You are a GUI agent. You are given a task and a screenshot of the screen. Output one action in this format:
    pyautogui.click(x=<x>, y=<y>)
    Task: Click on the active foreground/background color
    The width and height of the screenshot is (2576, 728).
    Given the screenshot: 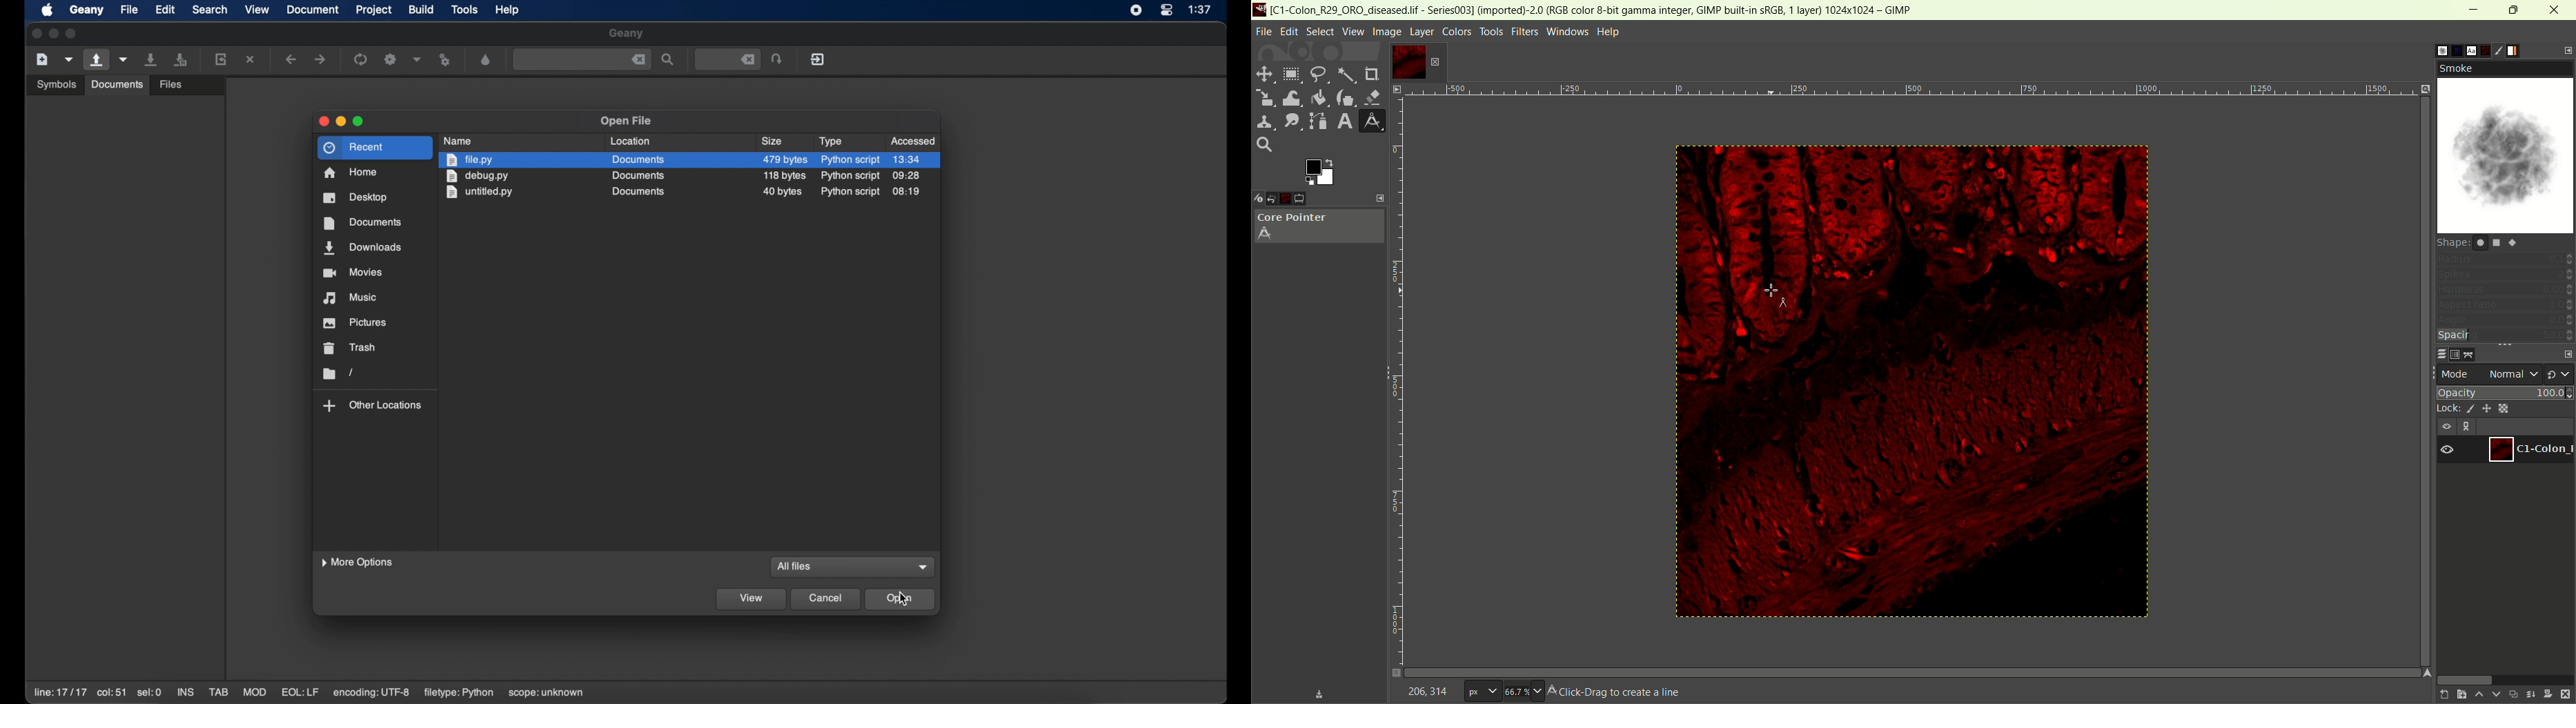 What is the action you would take?
    pyautogui.click(x=1317, y=172)
    